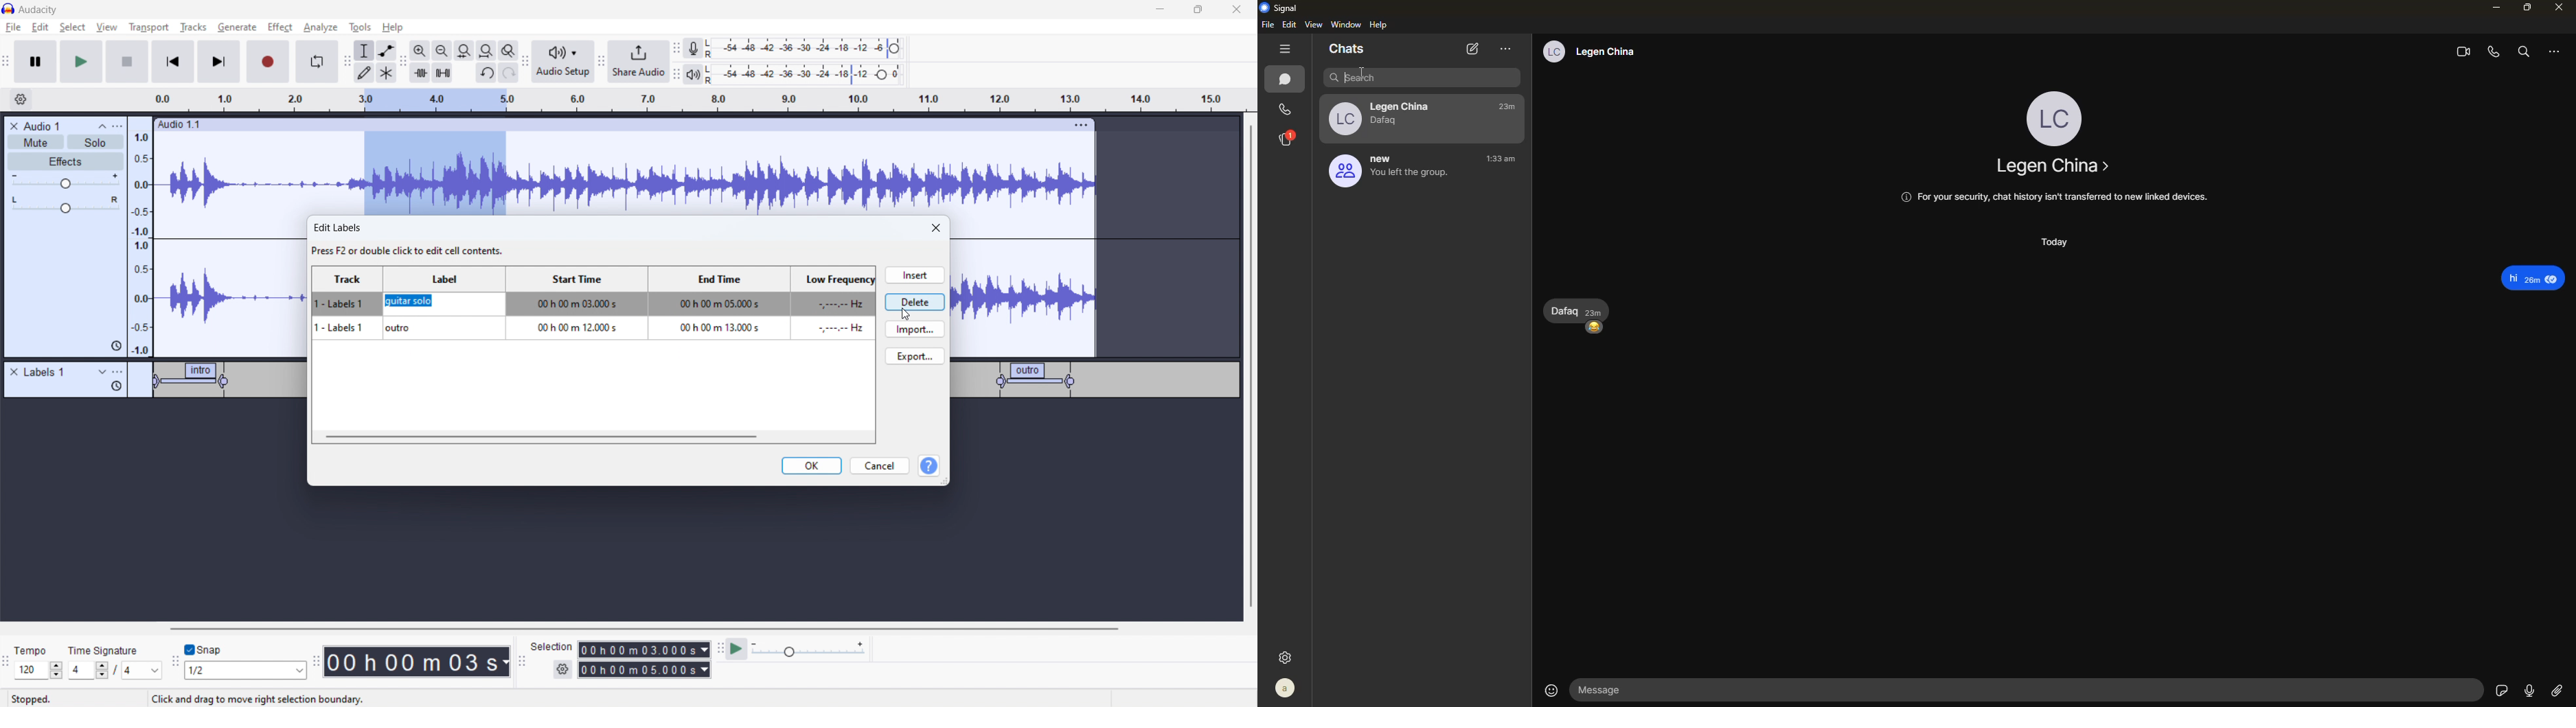  I want to click on recording meter, so click(694, 48).